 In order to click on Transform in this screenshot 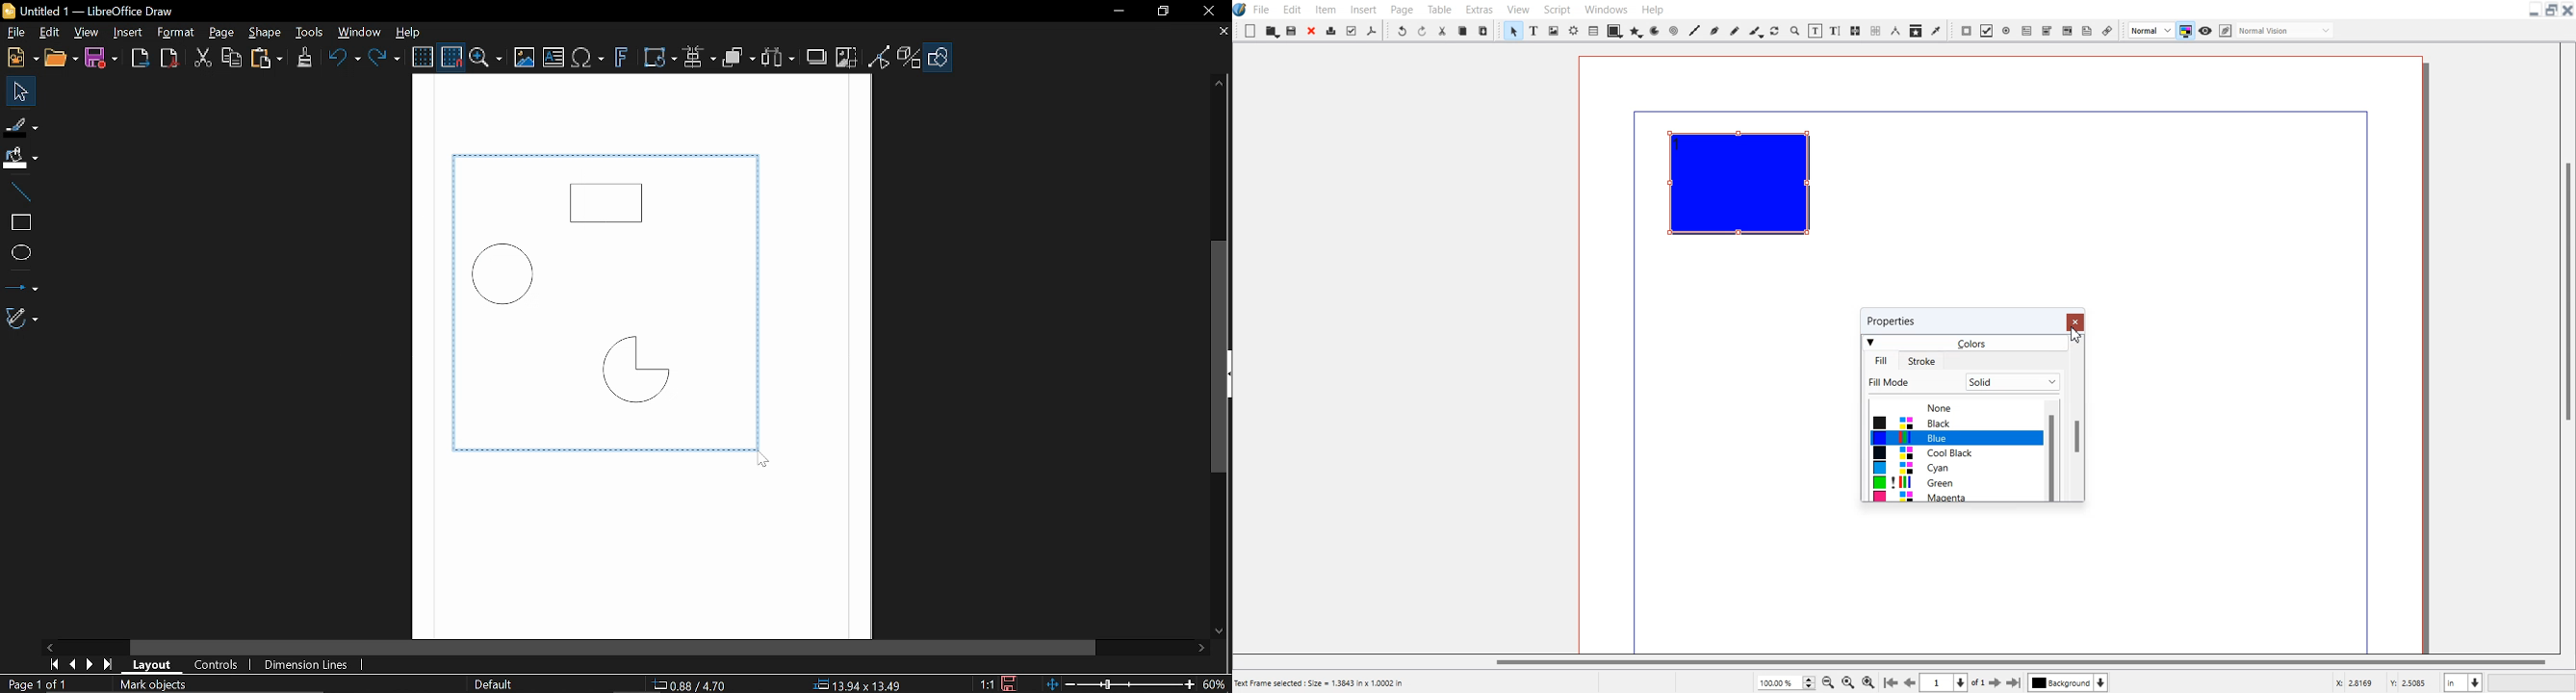, I will do `click(660, 58)`.